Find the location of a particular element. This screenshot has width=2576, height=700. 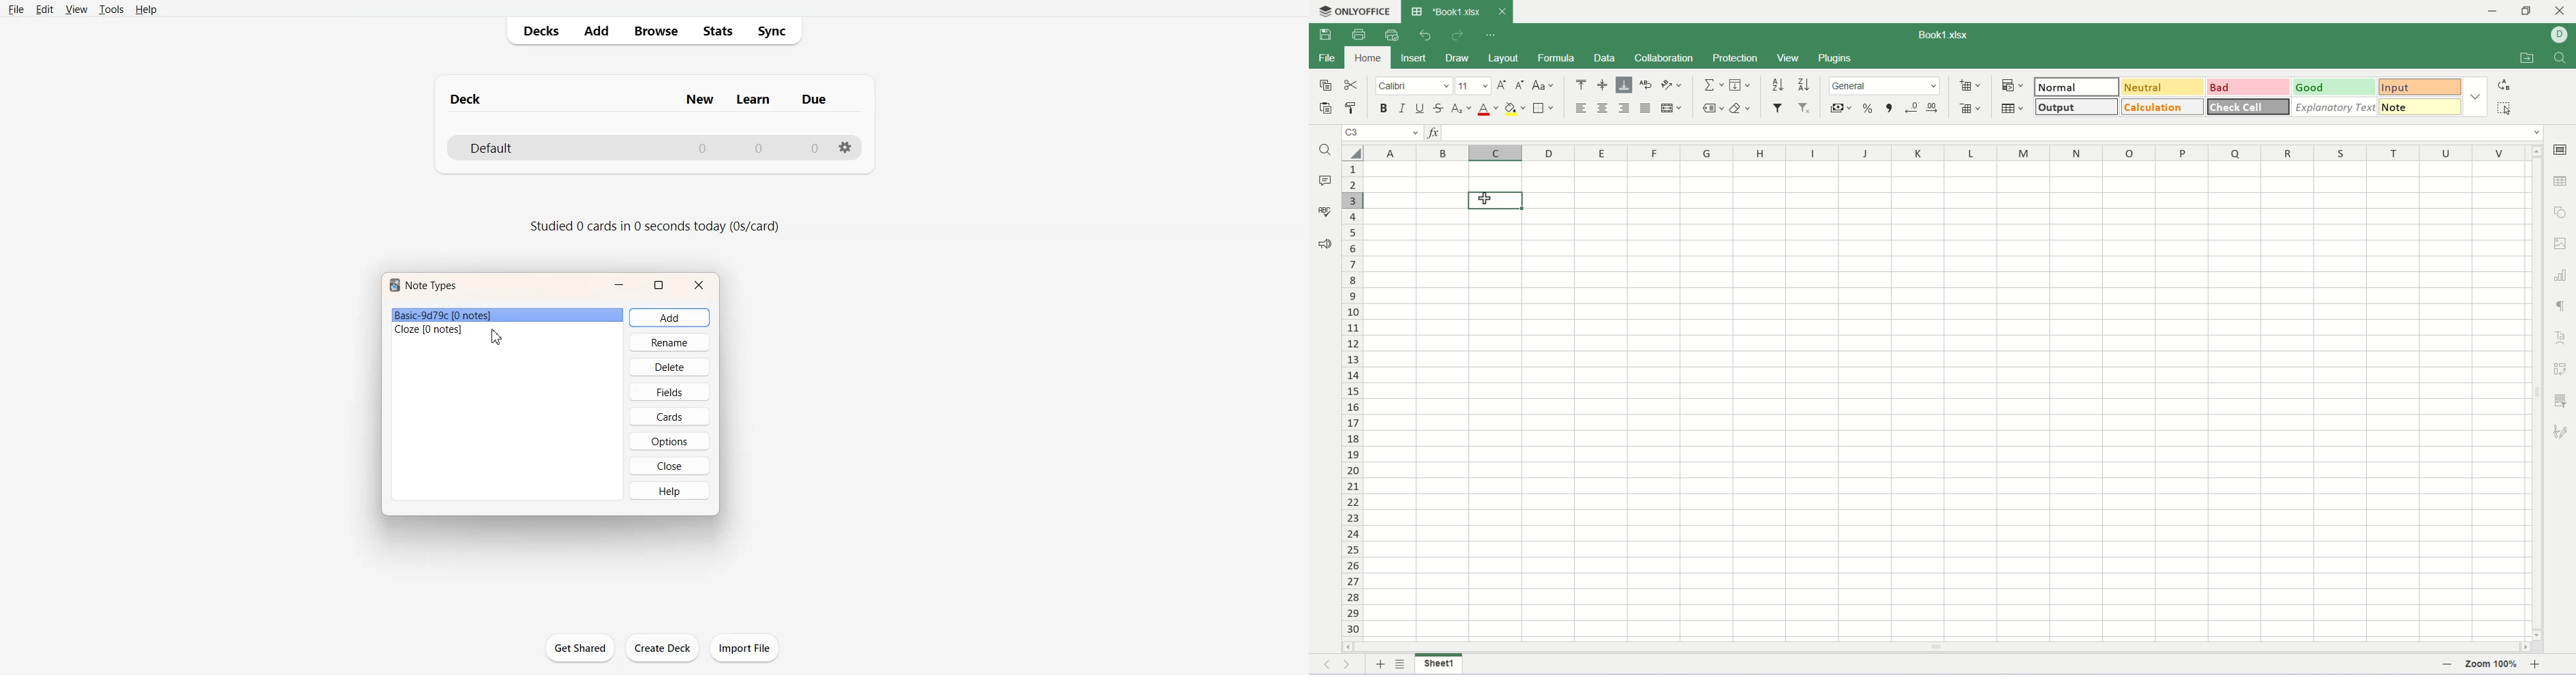

undo is located at coordinates (1426, 35).